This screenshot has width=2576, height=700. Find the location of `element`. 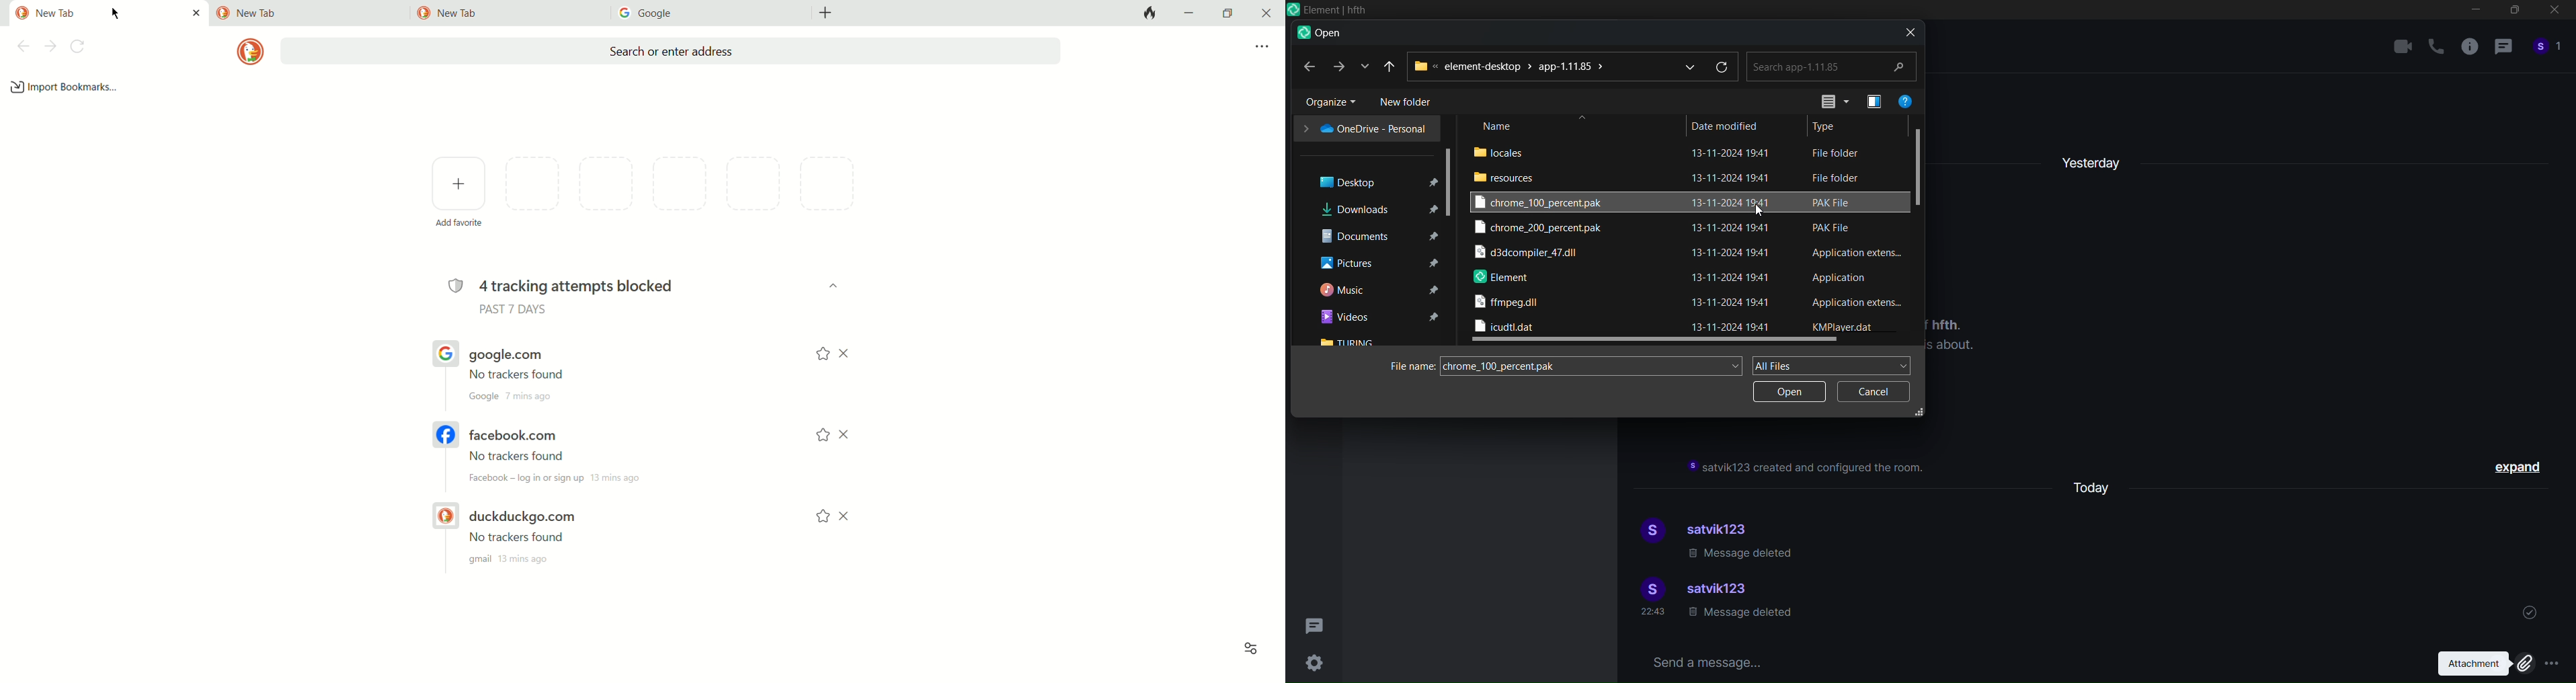

element is located at coordinates (1502, 278).